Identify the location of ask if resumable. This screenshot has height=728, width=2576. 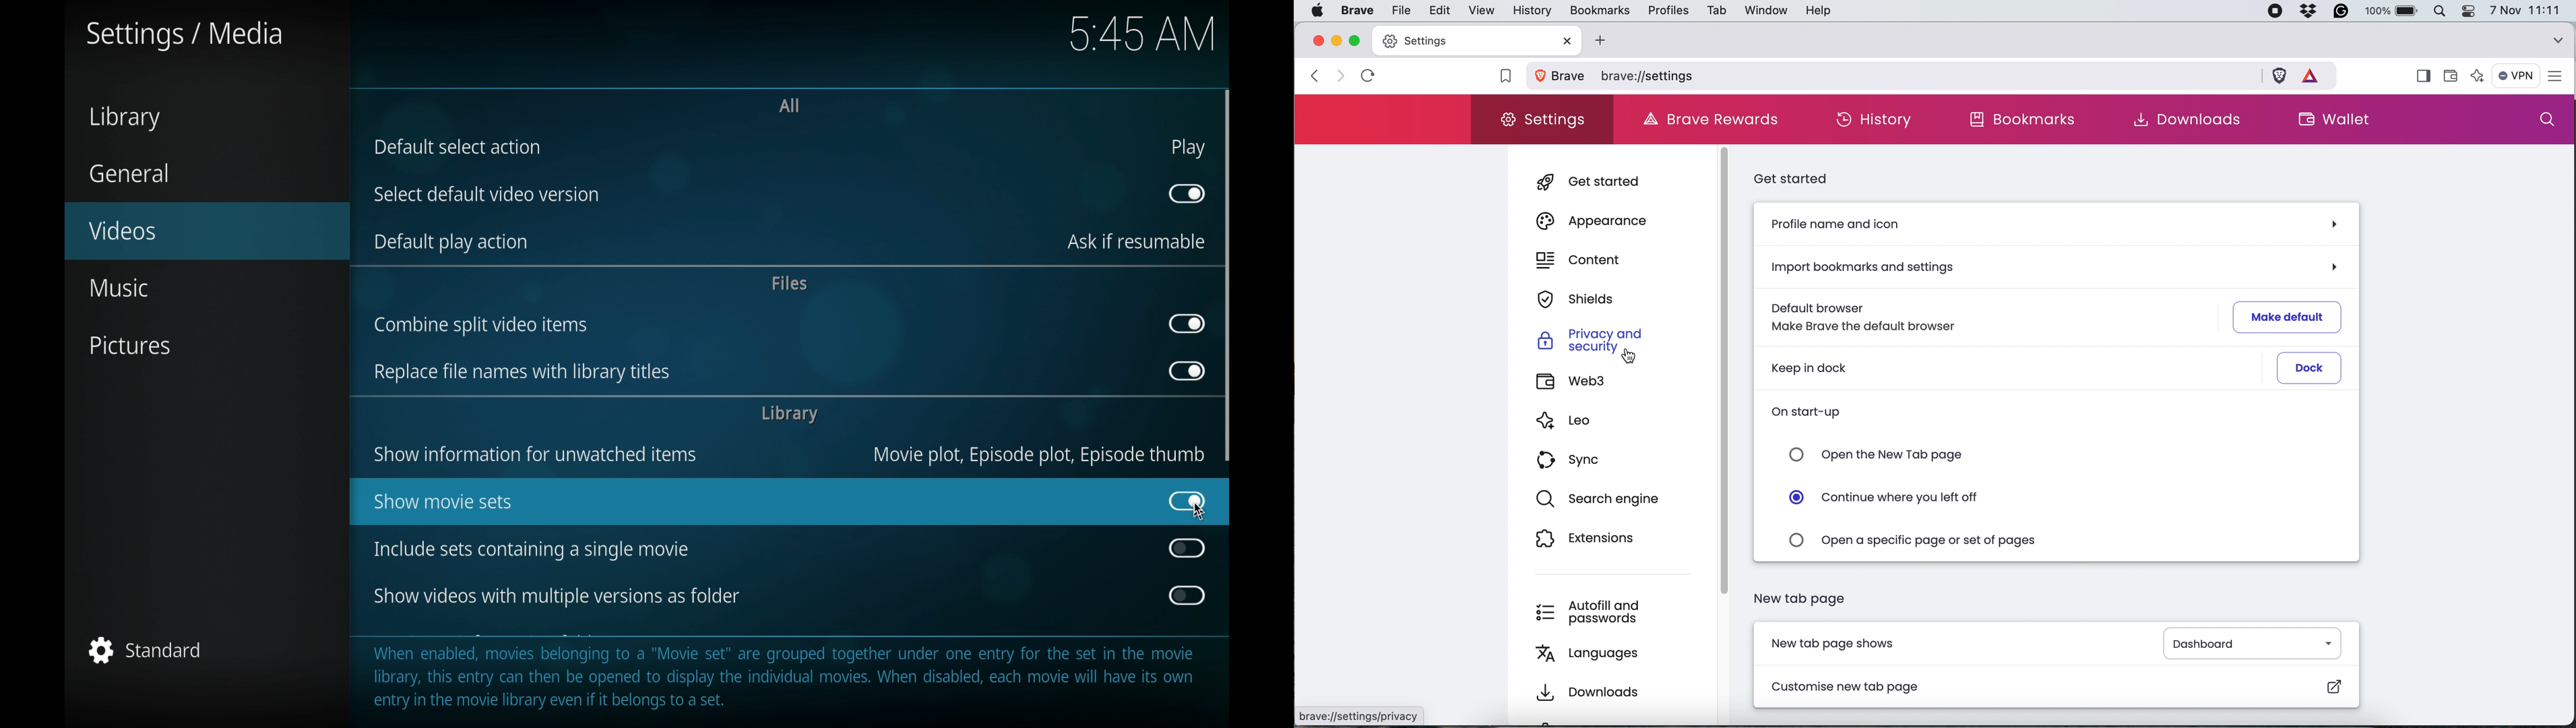
(1136, 241).